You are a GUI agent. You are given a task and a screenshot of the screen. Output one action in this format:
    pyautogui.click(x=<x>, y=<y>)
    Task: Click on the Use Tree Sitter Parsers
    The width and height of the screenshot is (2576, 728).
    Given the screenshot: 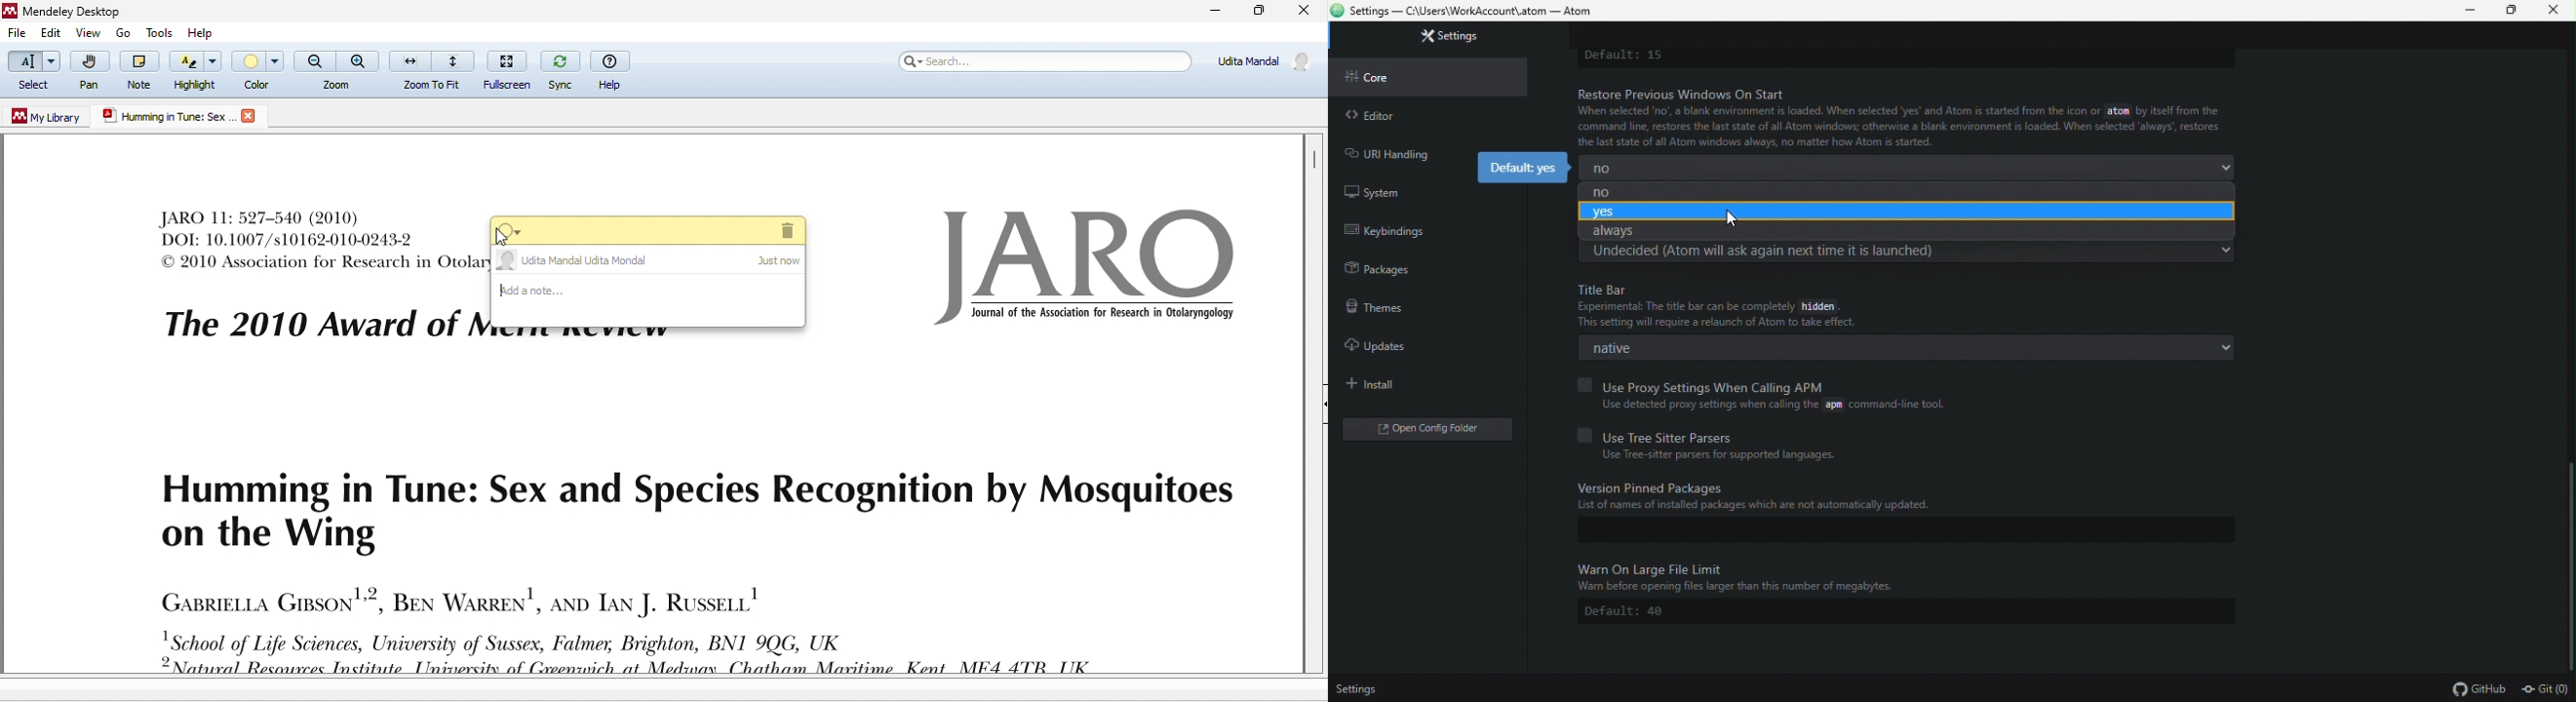 What is the action you would take?
    pyautogui.click(x=1661, y=433)
    